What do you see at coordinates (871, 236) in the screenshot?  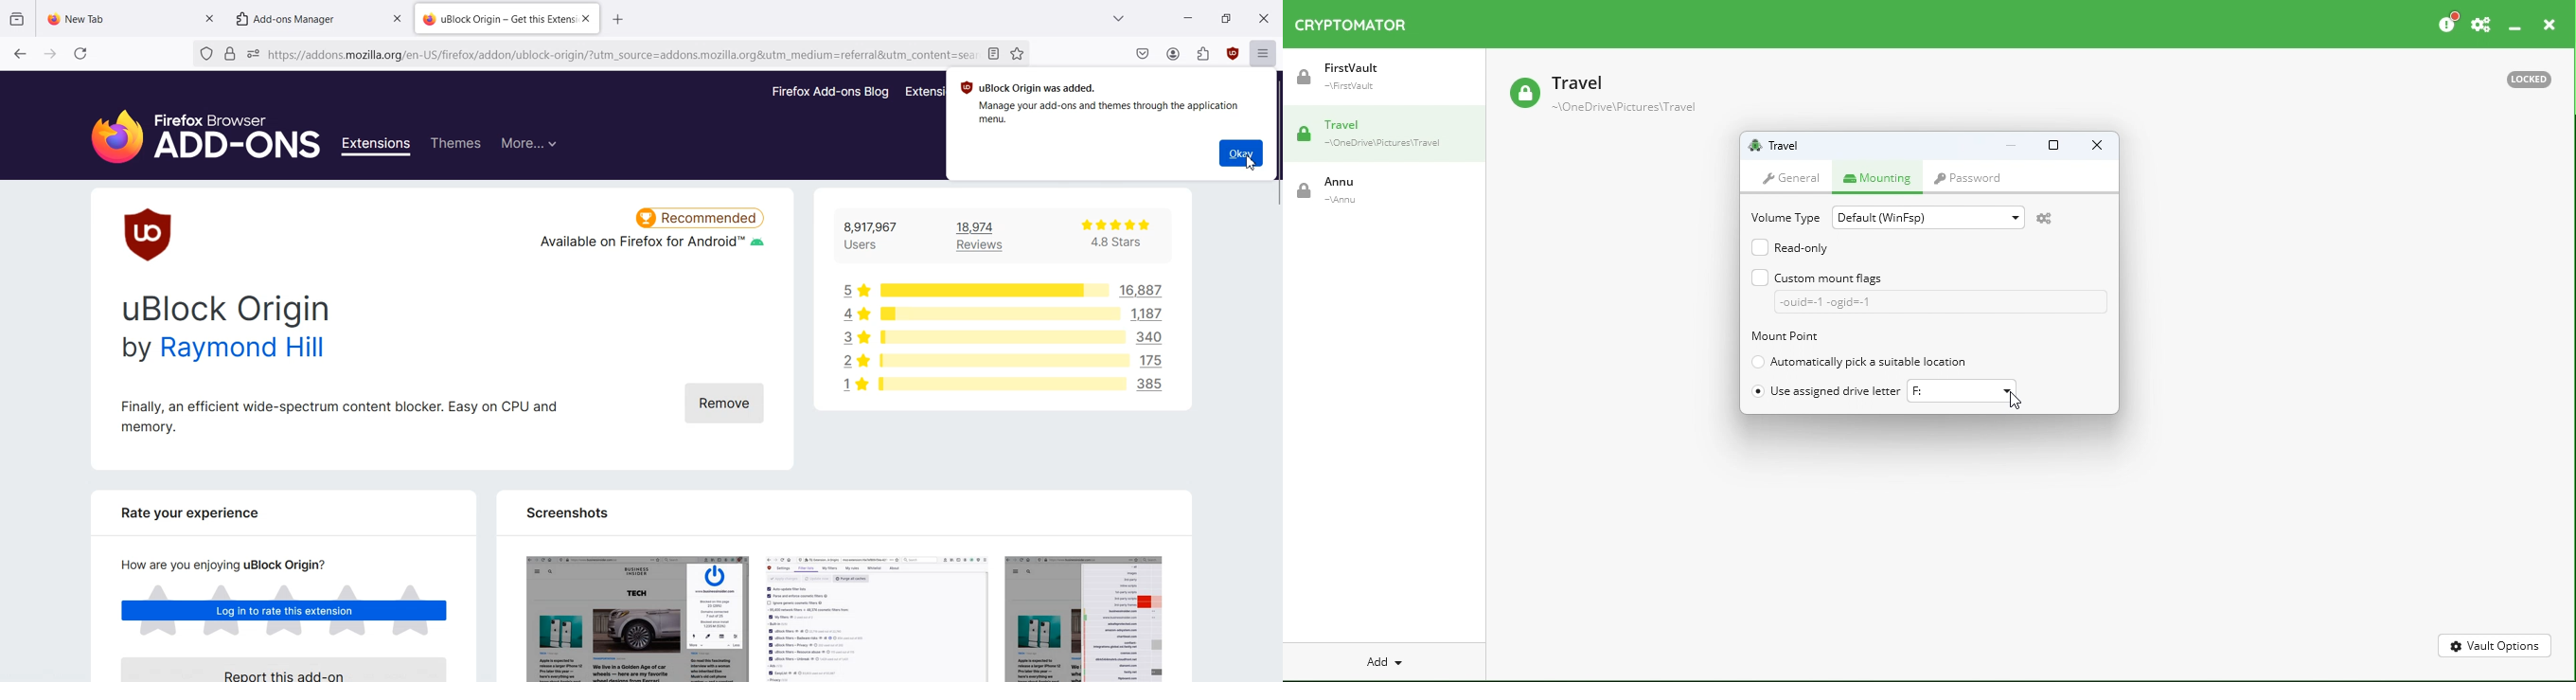 I see `8,917,967 Users` at bounding box center [871, 236].